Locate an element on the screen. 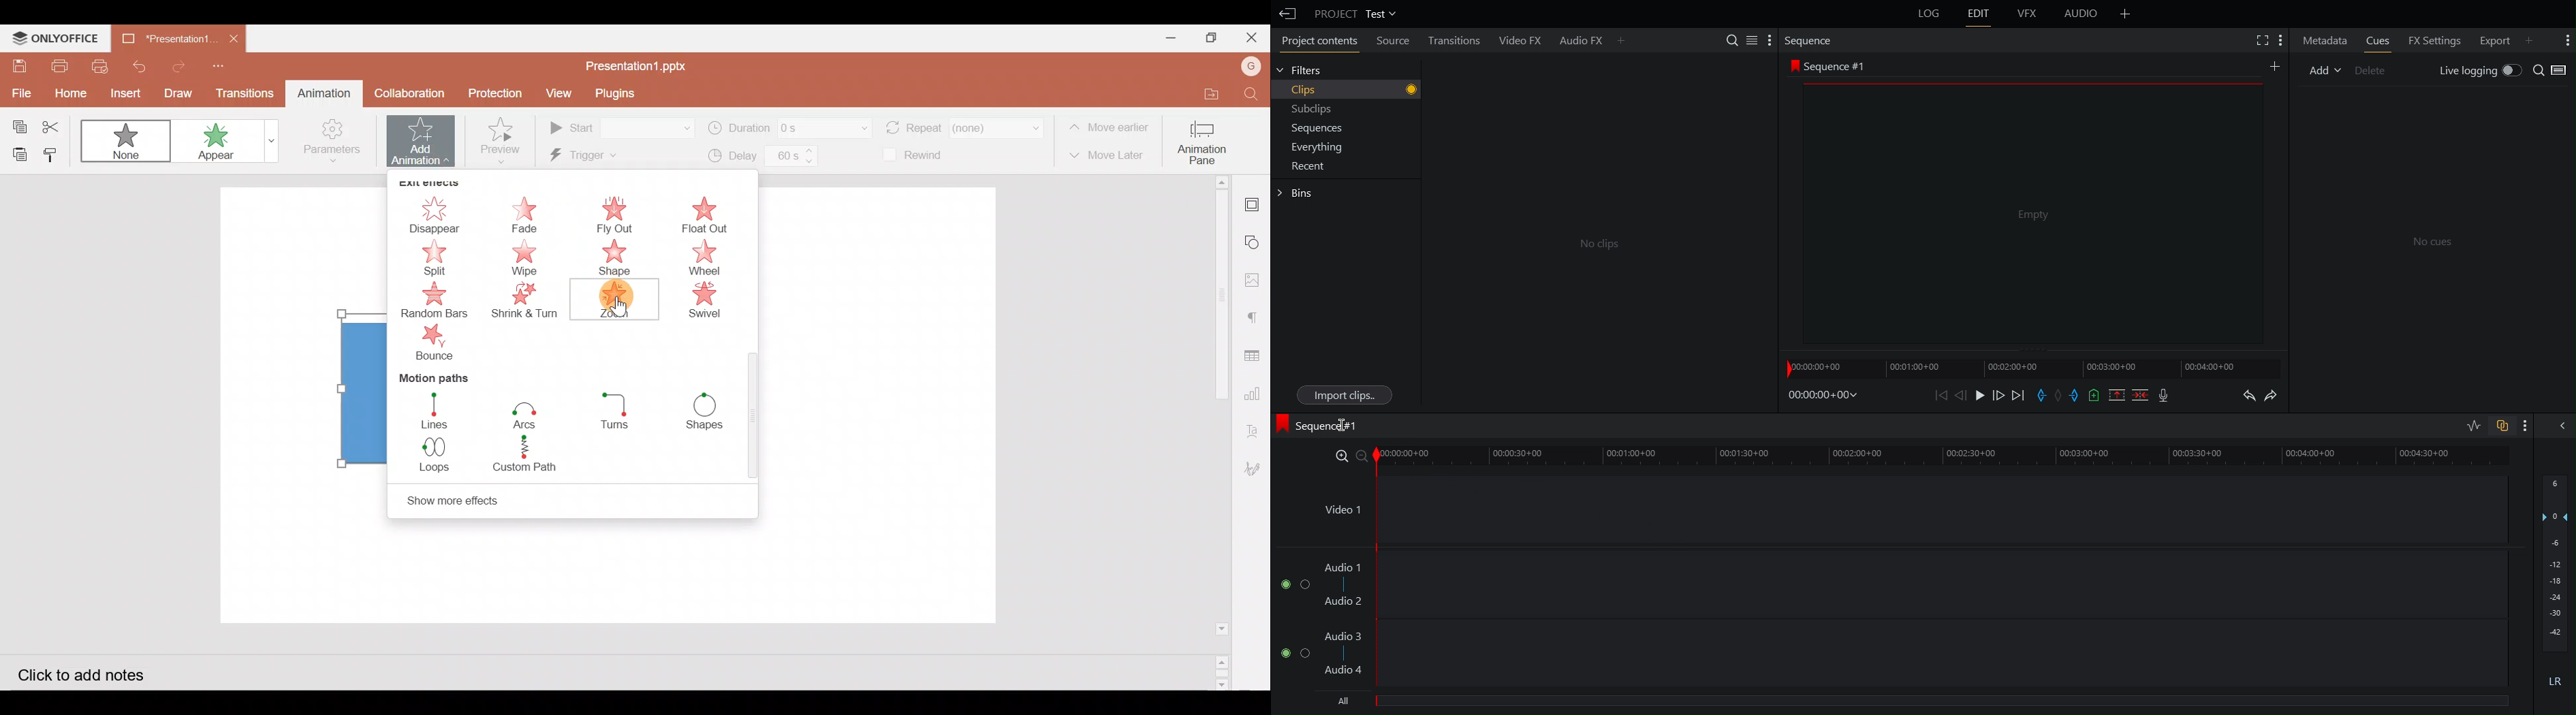 The height and width of the screenshot is (728, 2576). Customize quick access toolbar is located at coordinates (216, 64).